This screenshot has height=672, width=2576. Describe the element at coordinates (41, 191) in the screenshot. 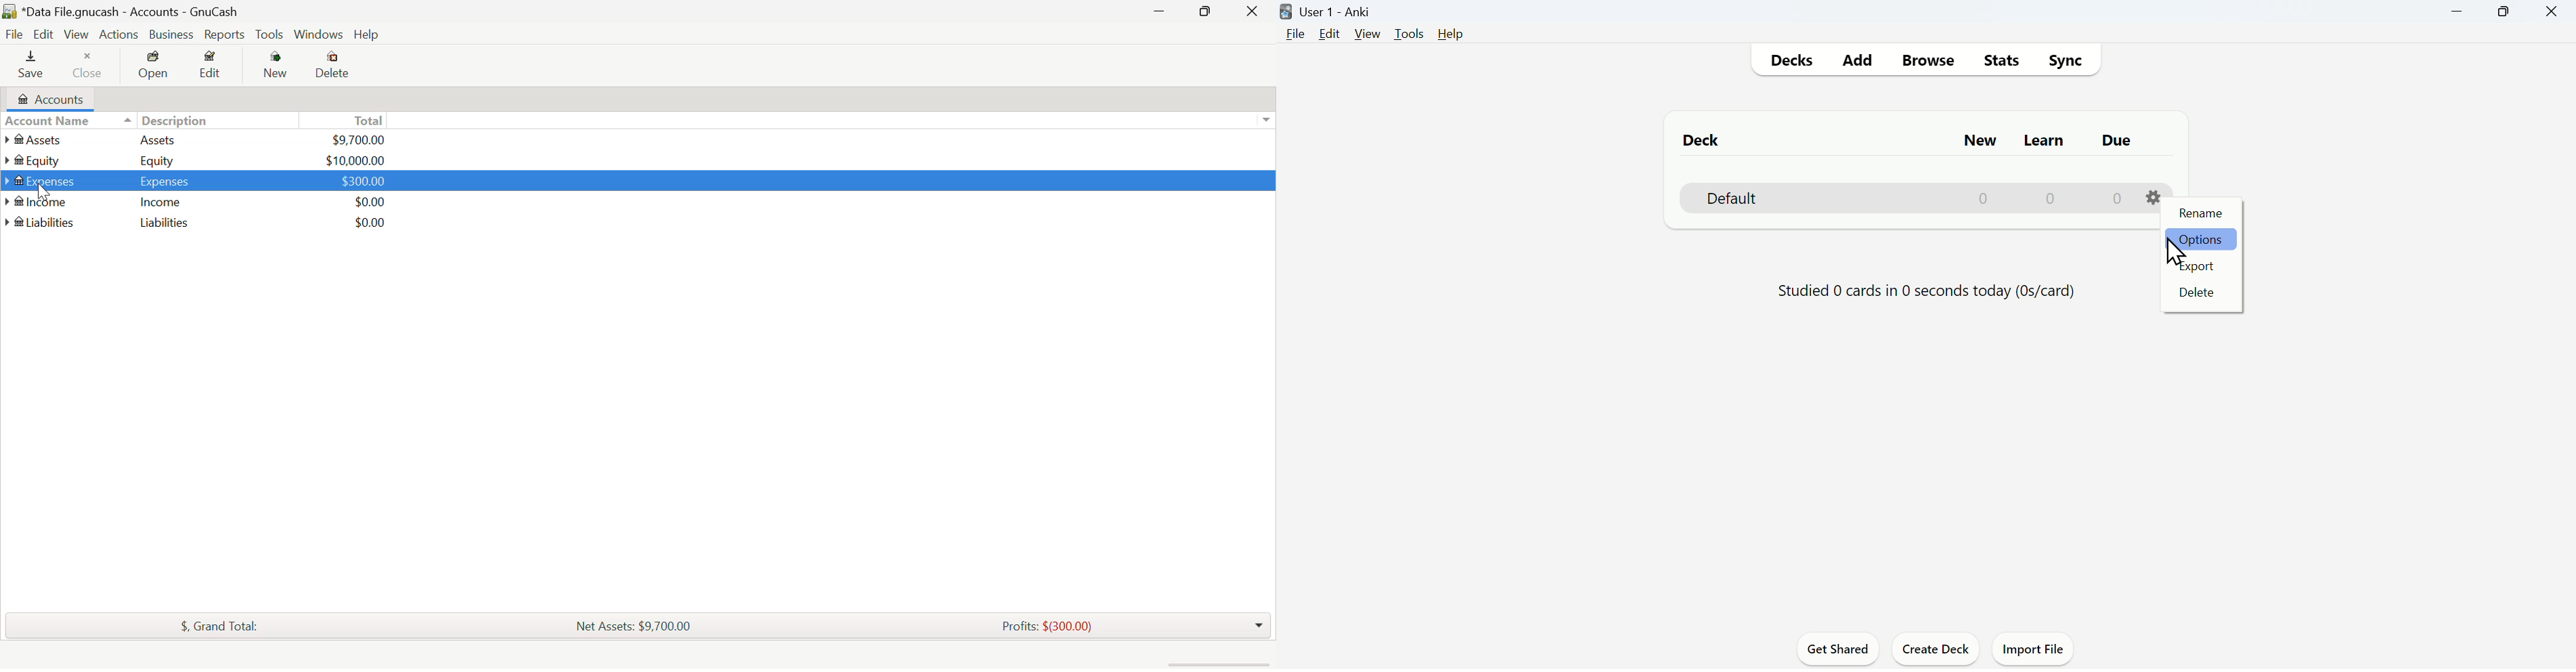

I see `Cursor Position` at that location.